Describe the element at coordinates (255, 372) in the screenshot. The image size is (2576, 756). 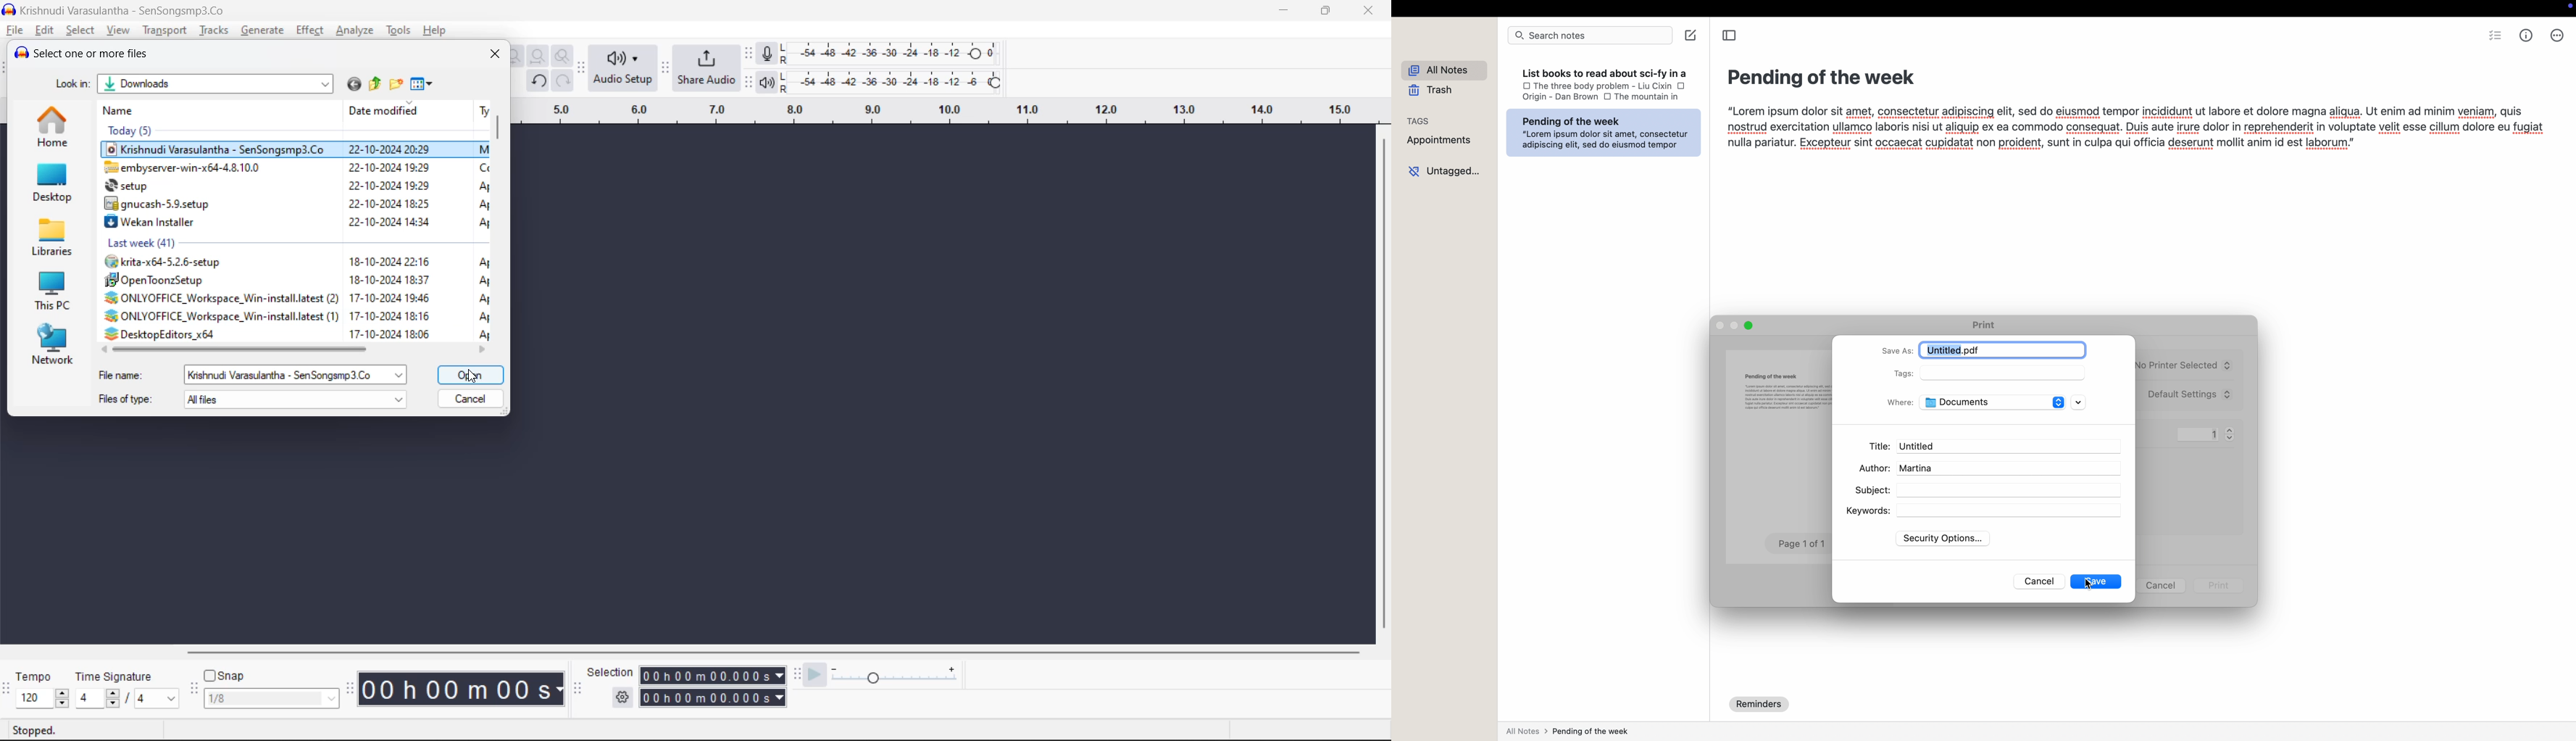
I see `file name` at that location.